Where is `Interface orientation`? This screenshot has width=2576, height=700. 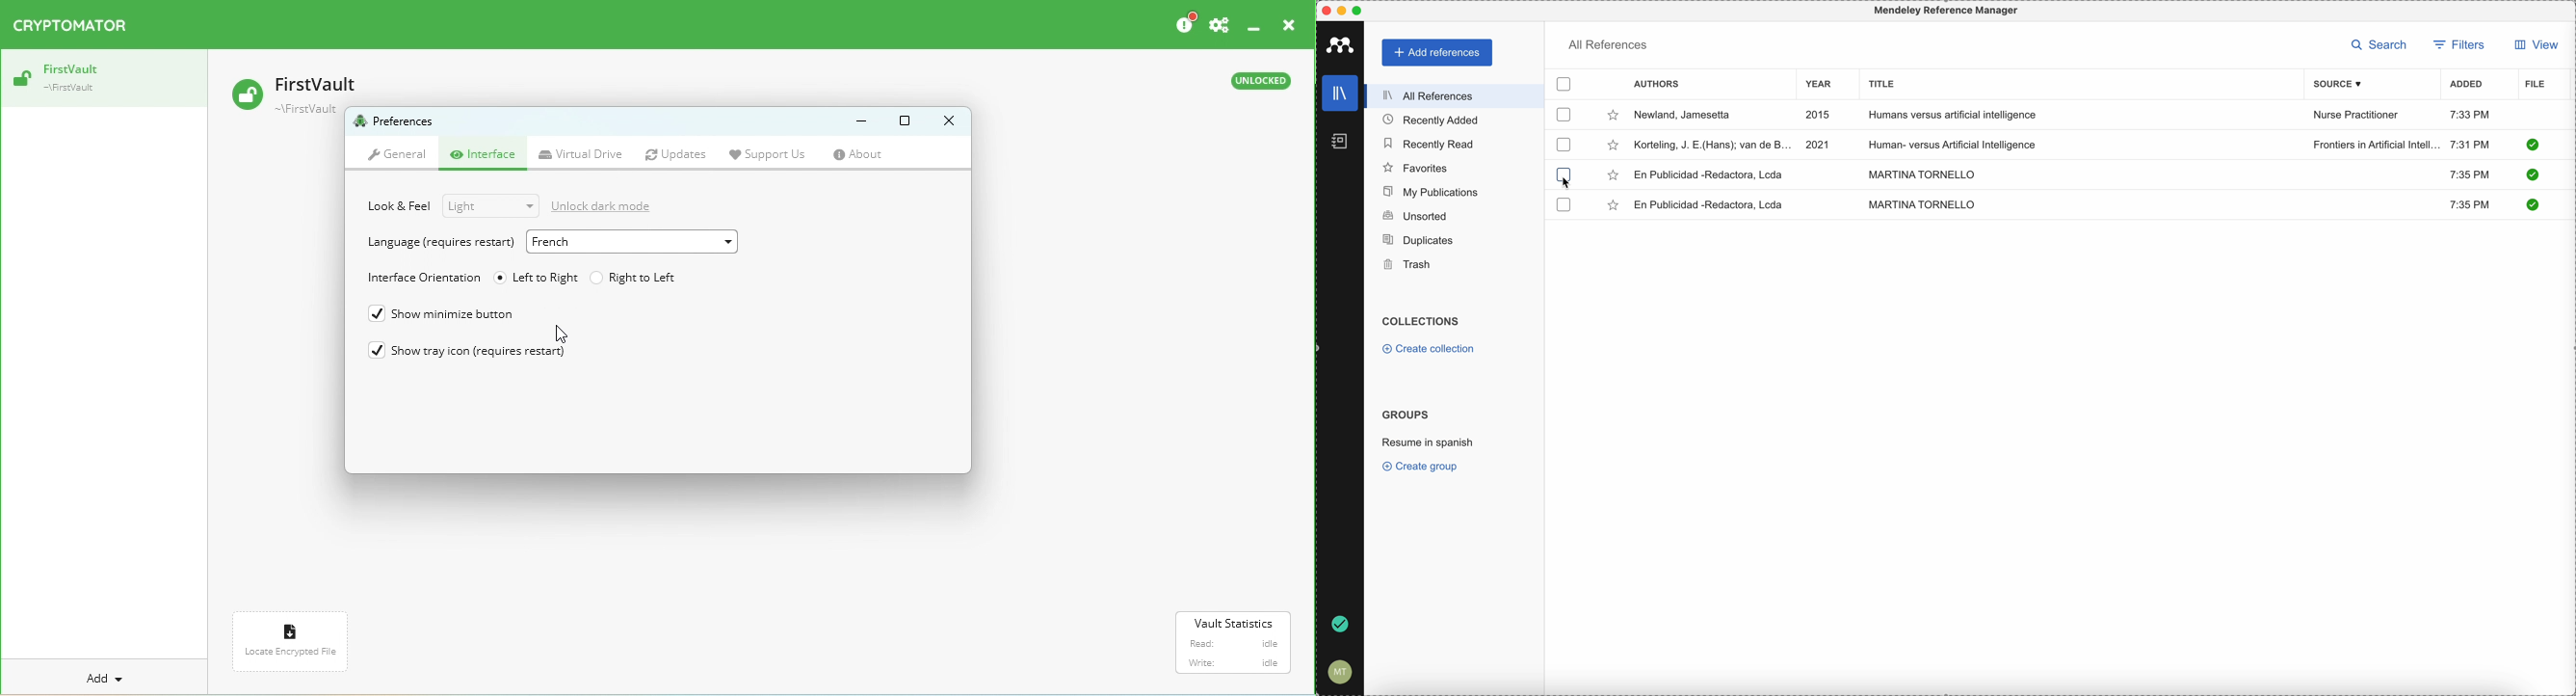 Interface orientation is located at coordinates (421, 279).